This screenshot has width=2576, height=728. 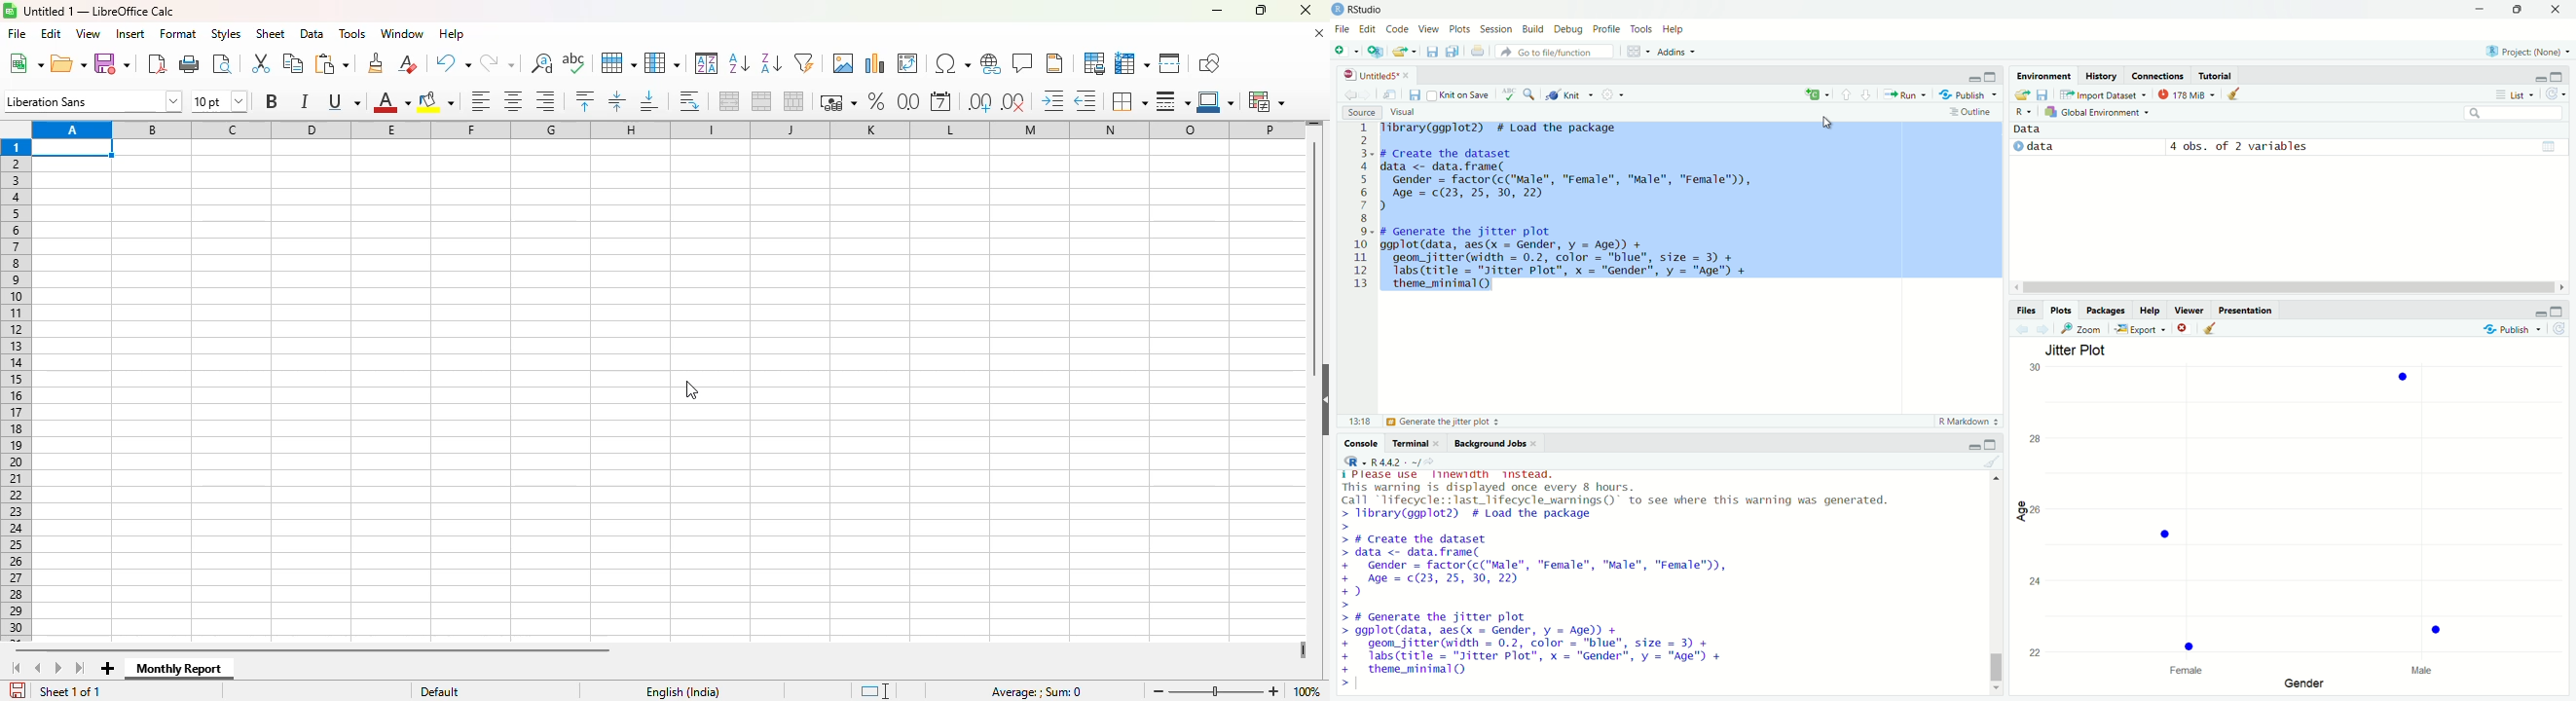 What do you see at coordinates (157, 63) in the screenshot?
I see `export directly as PDF` at bounding box center [157, 63].